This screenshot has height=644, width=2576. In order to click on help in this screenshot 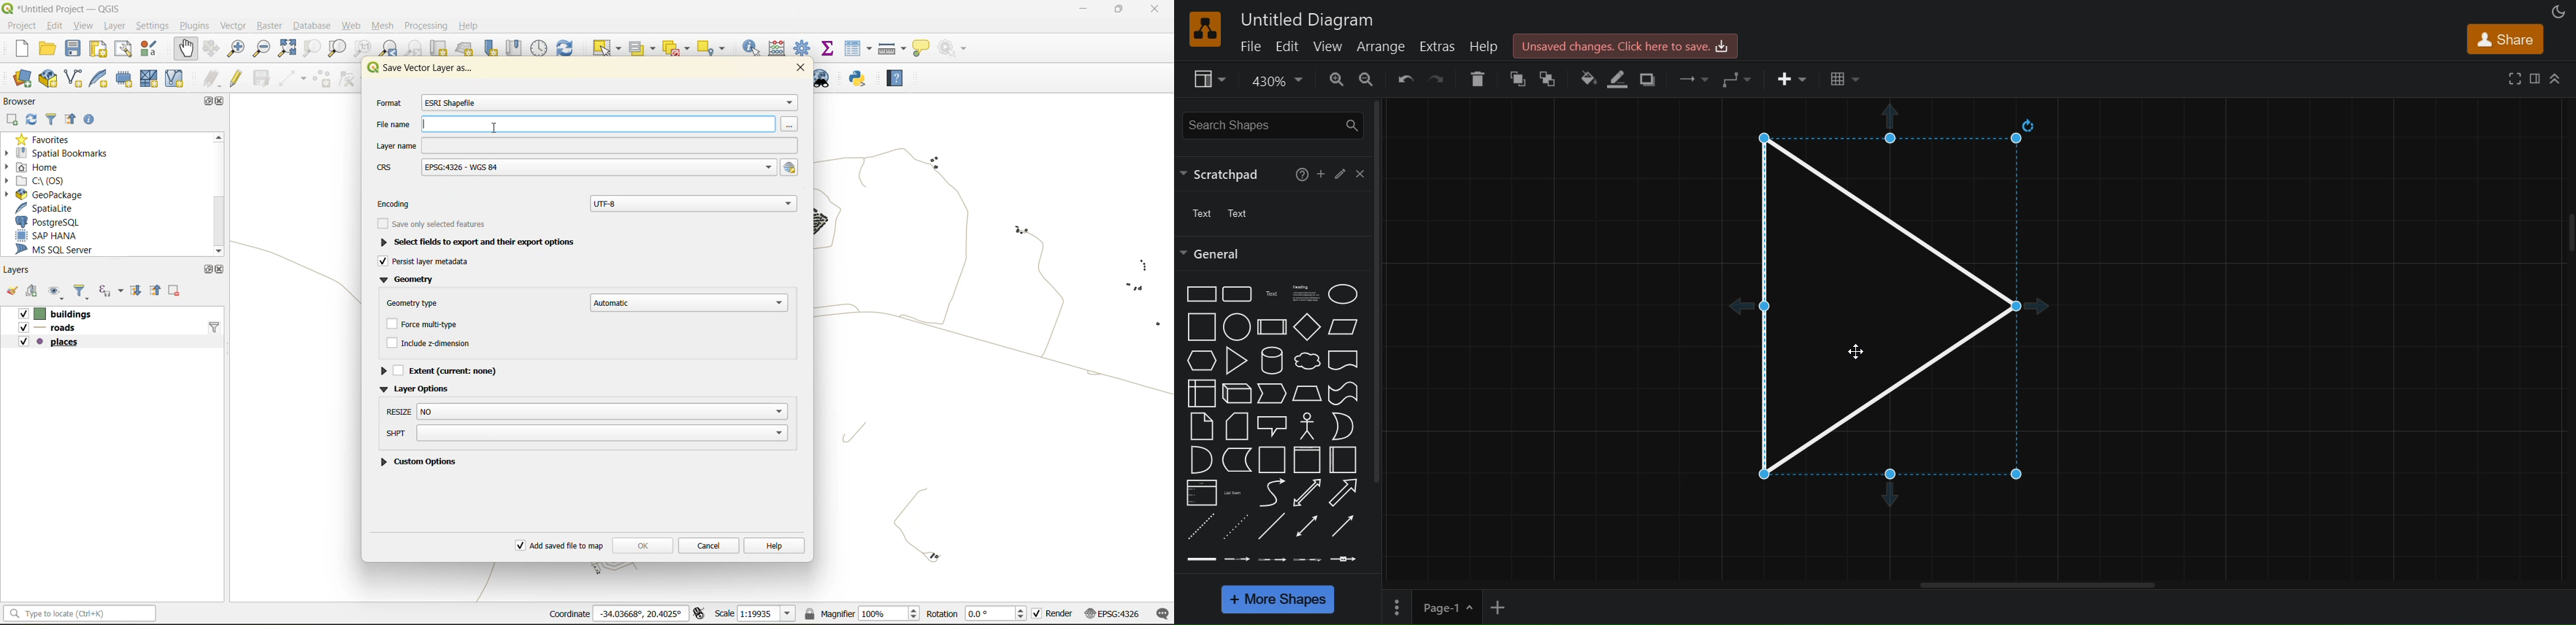, I will do `click(1299, 173)`.